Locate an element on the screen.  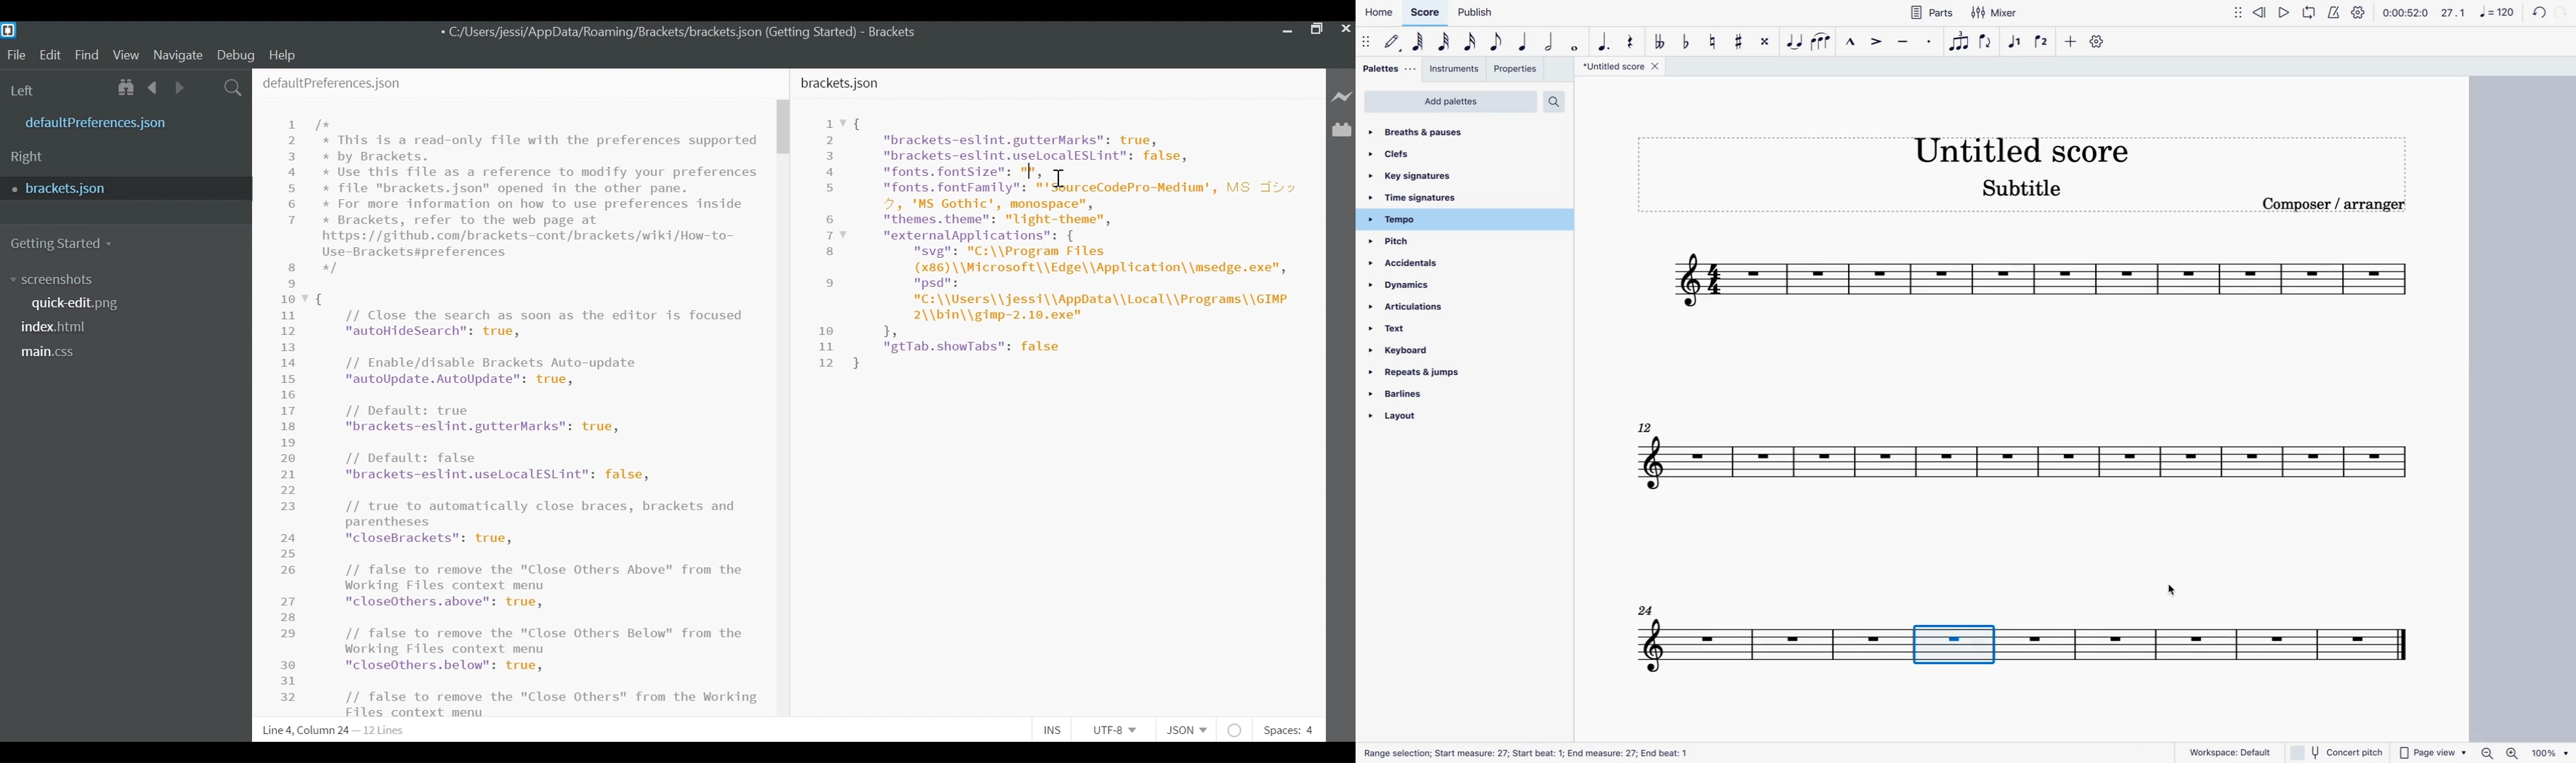
properties is located at coordinates (1520, 71).